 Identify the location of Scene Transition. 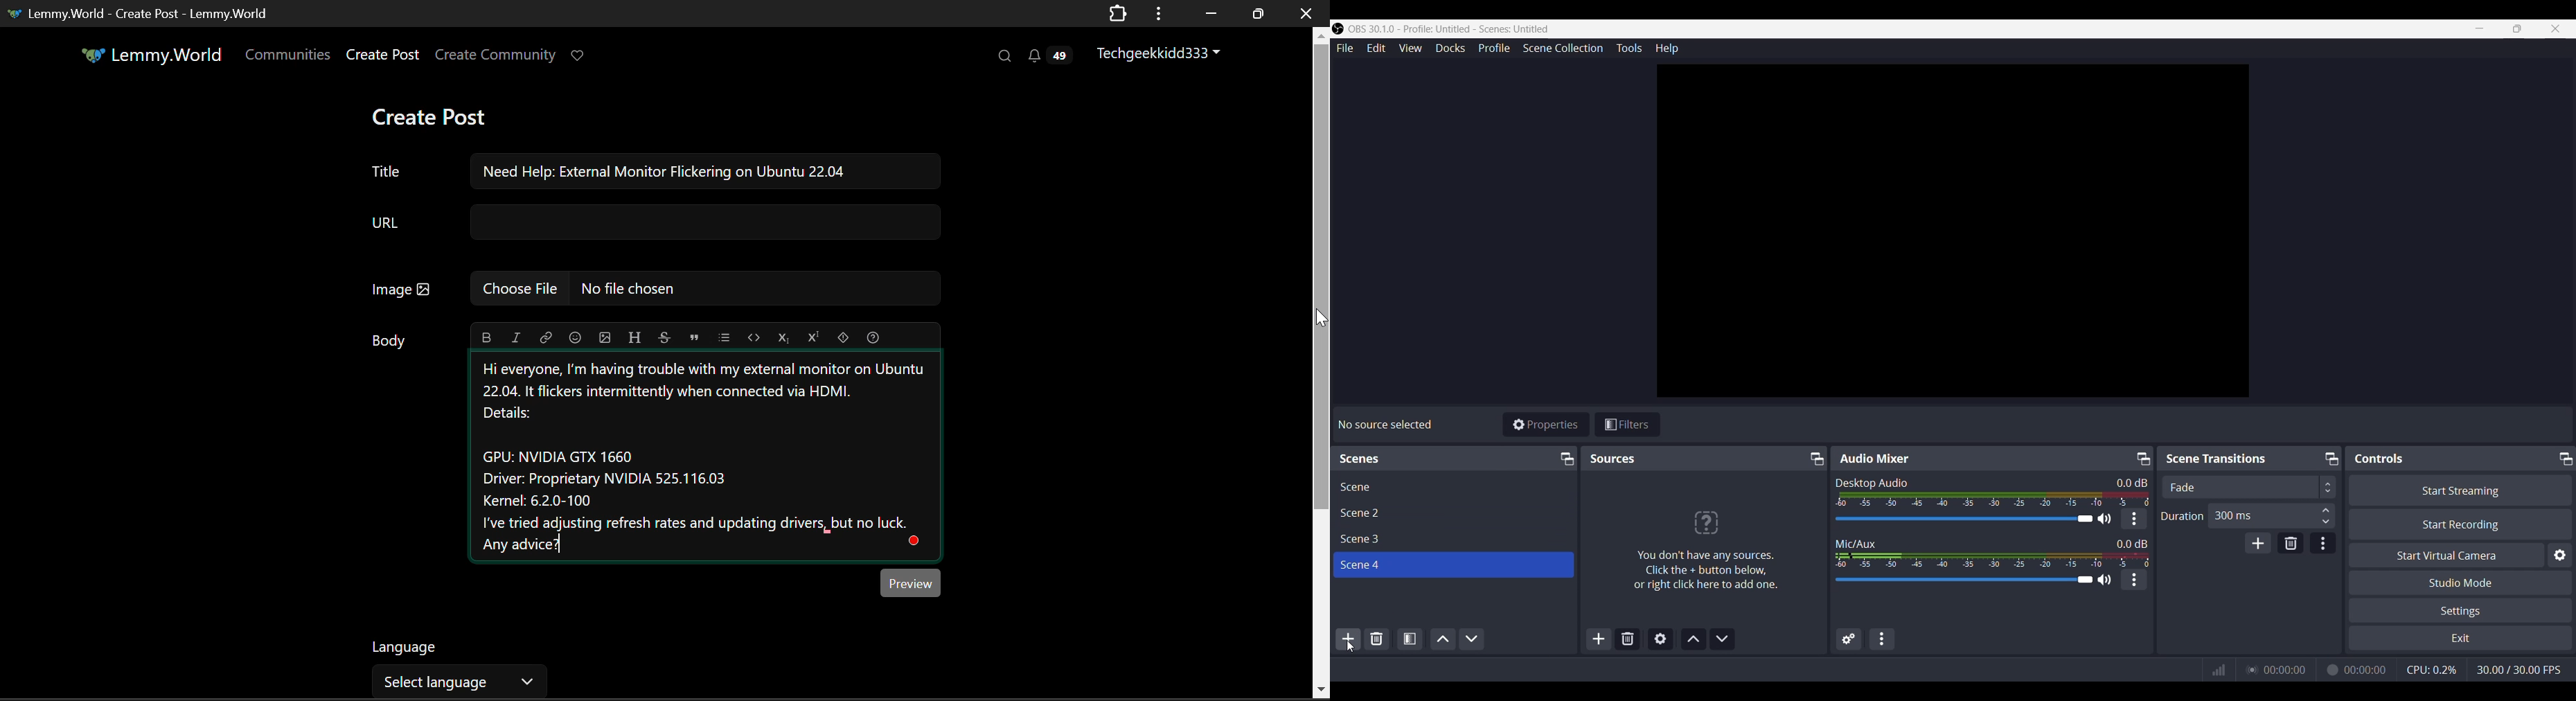
(2224, 458).